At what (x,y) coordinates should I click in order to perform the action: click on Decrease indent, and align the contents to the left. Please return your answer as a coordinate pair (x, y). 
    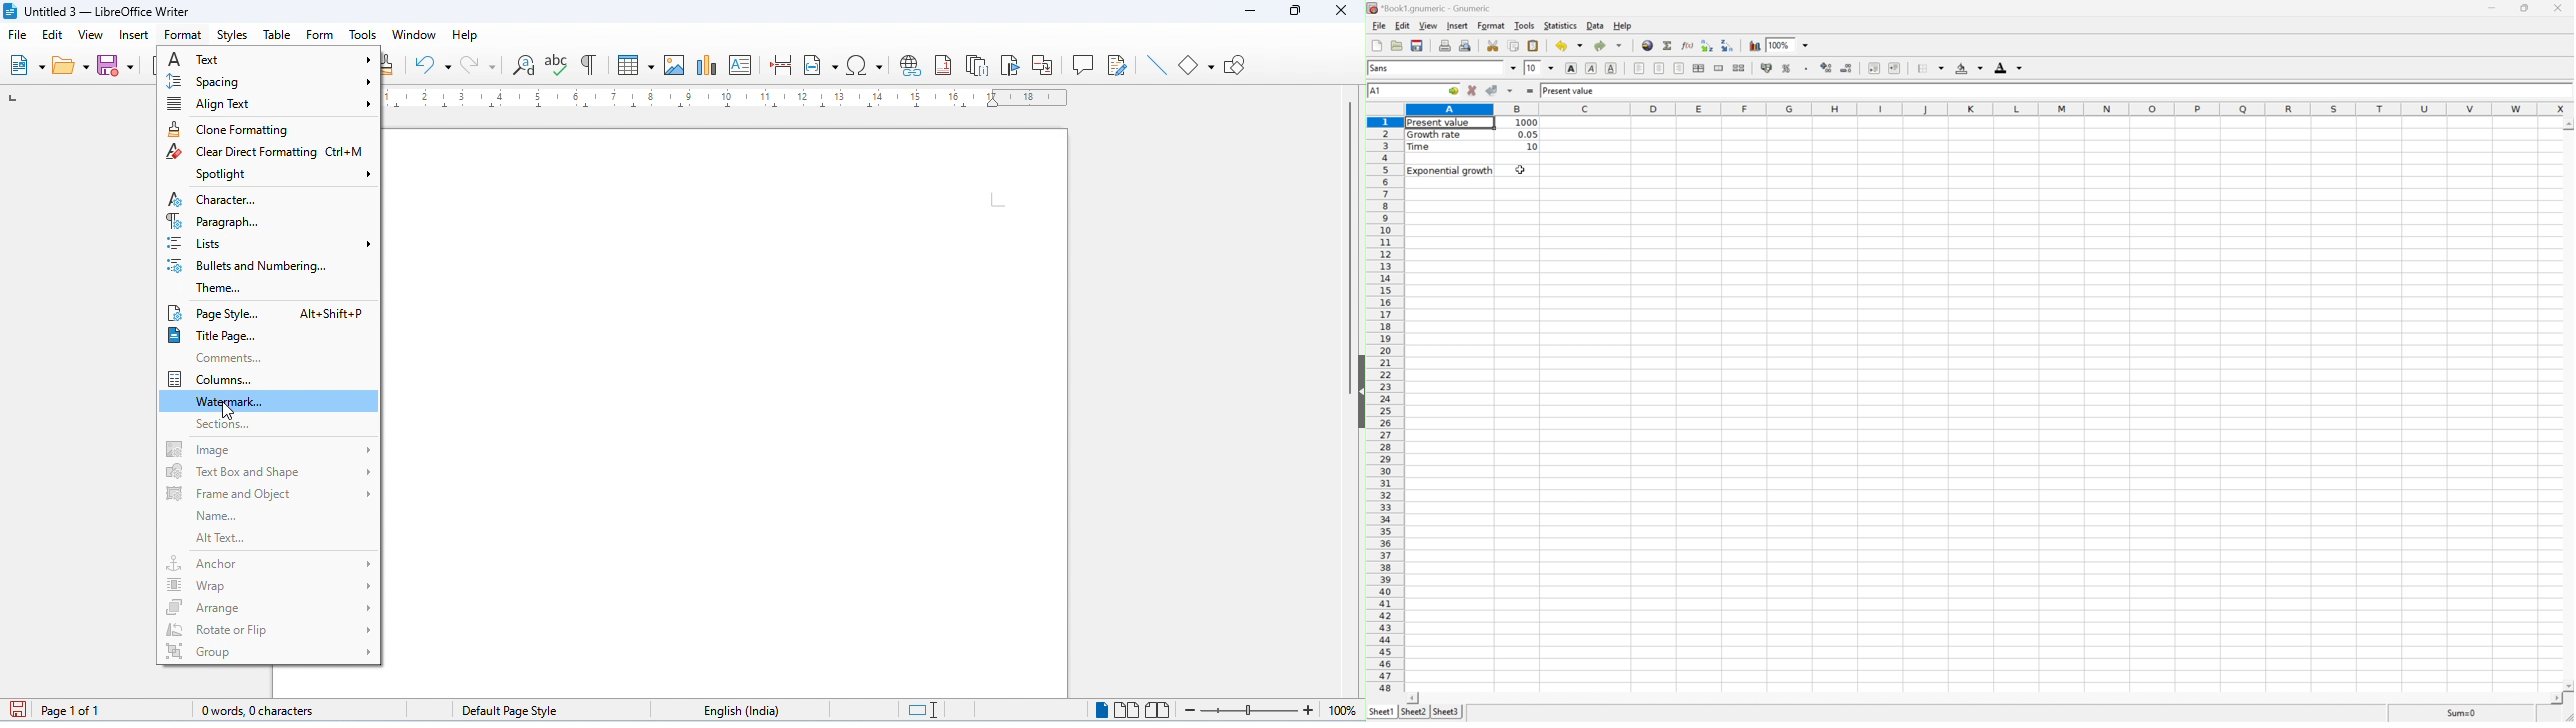
    Looking at the image, I should click on (1708, 45).